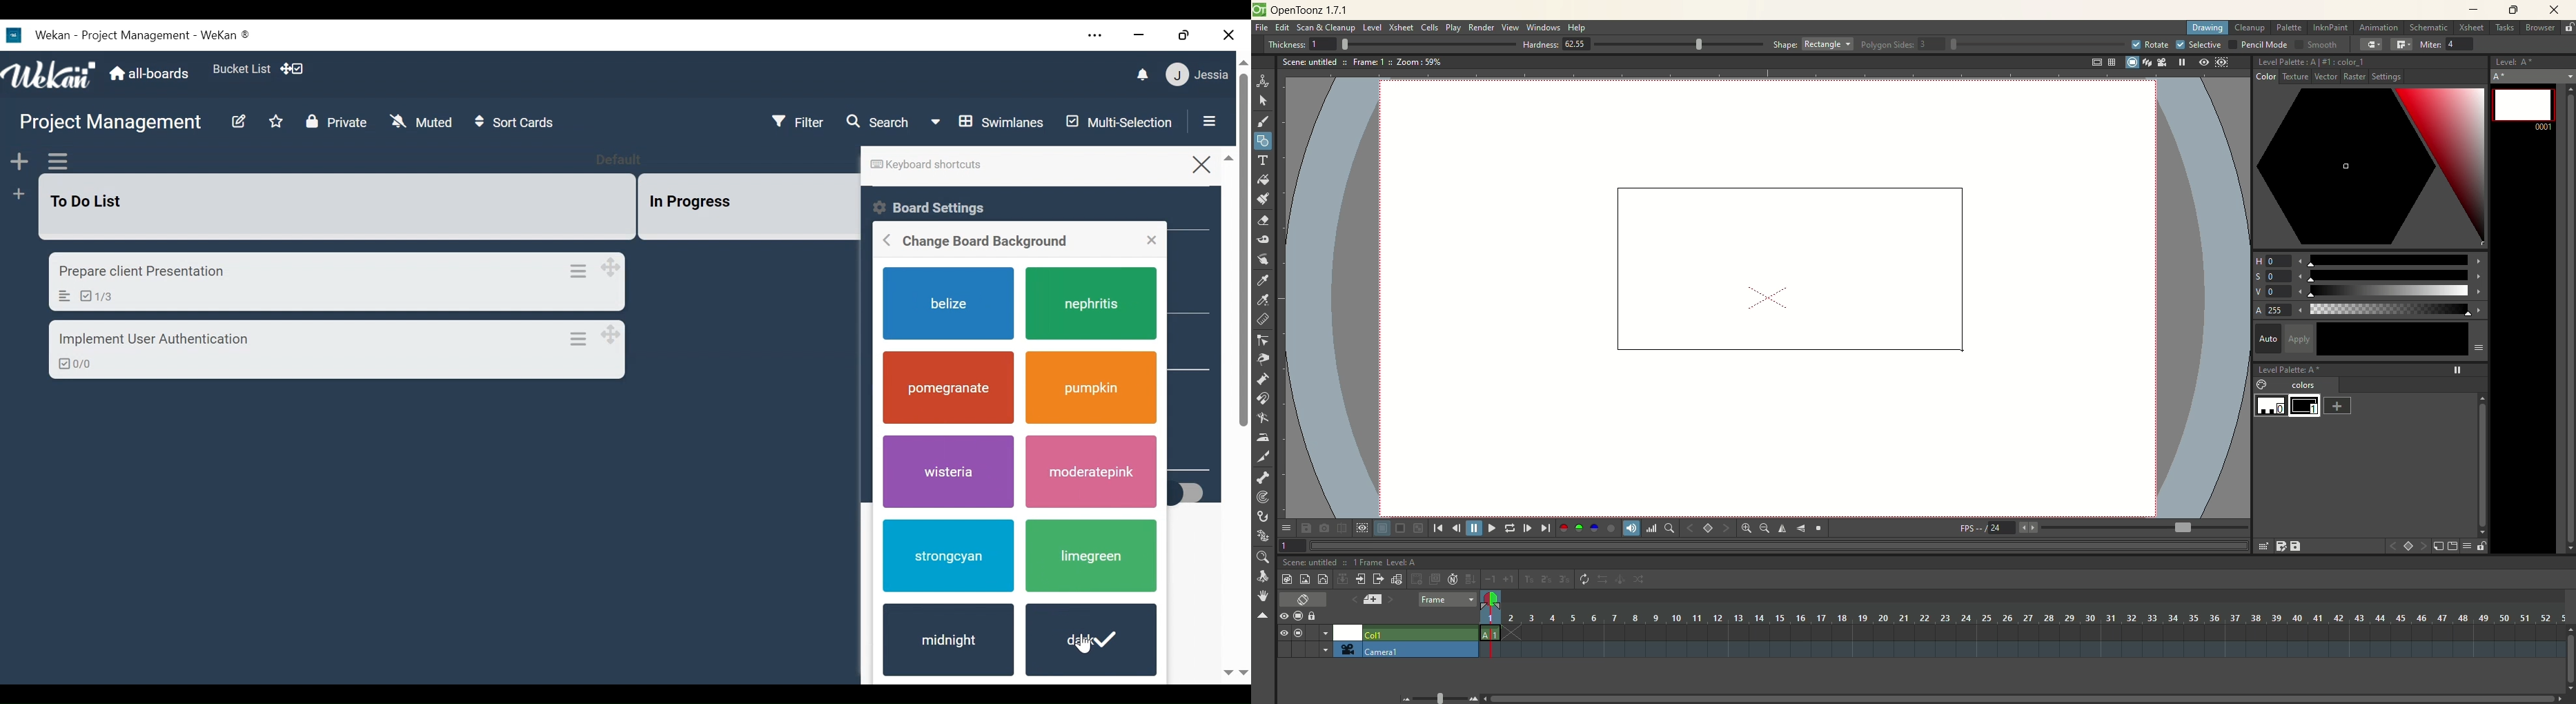  Describe the element at coordinates (1312, 11) in the screenshot. I see `OpenToonz 1.7.1` at that location.